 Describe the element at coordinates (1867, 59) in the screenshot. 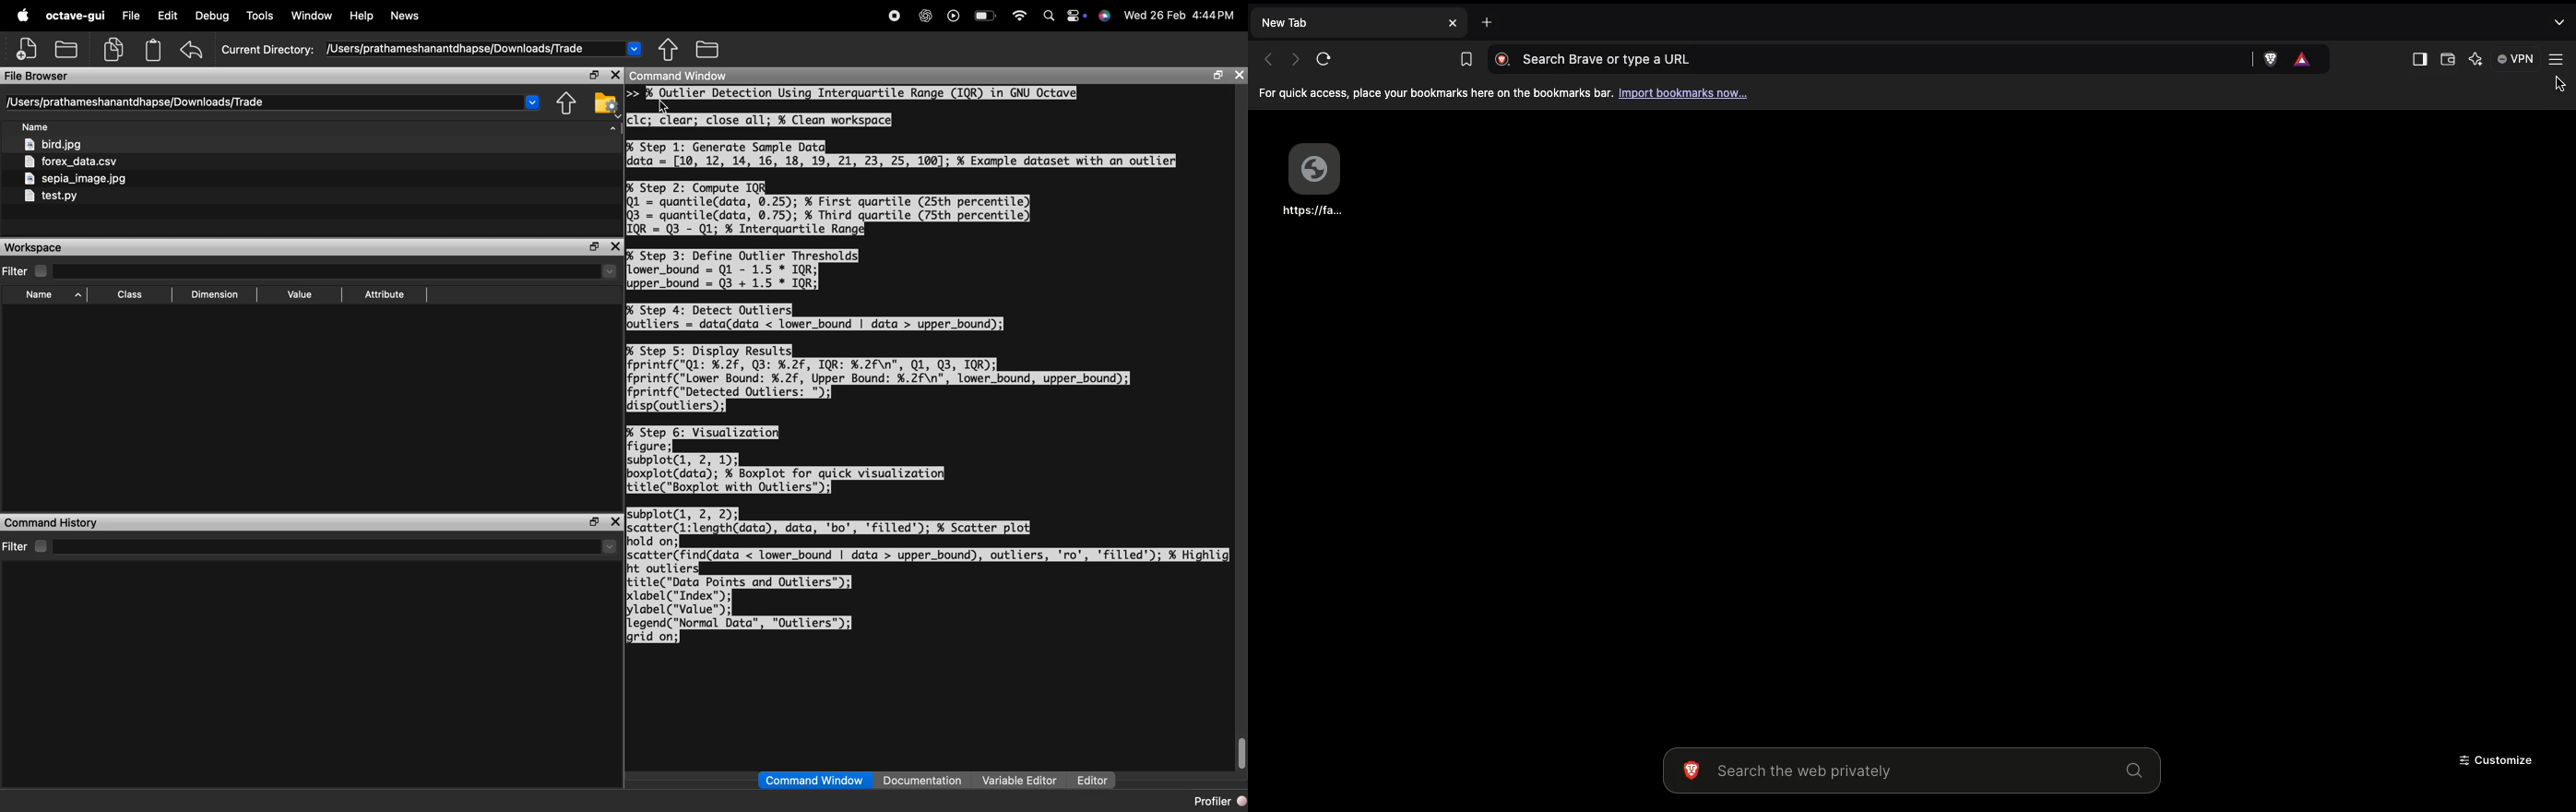

I see `Search Brave` at that location.